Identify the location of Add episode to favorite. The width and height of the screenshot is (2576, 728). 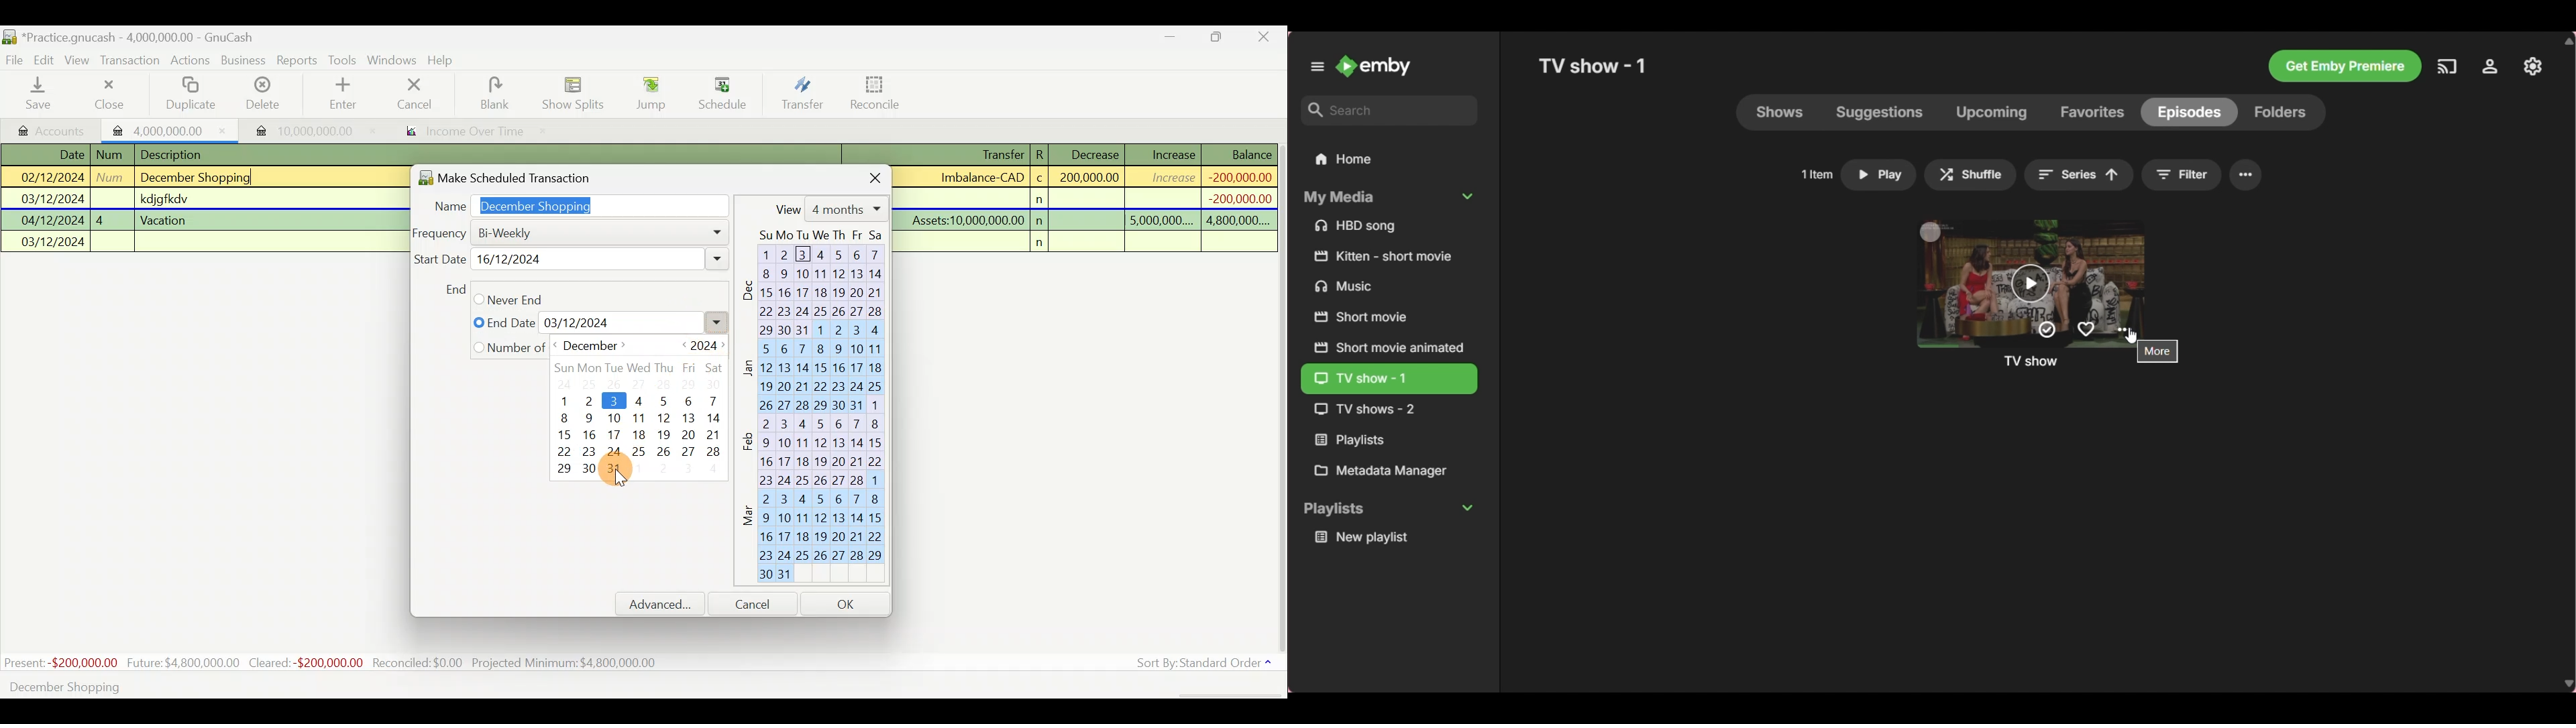
(2086, 330).